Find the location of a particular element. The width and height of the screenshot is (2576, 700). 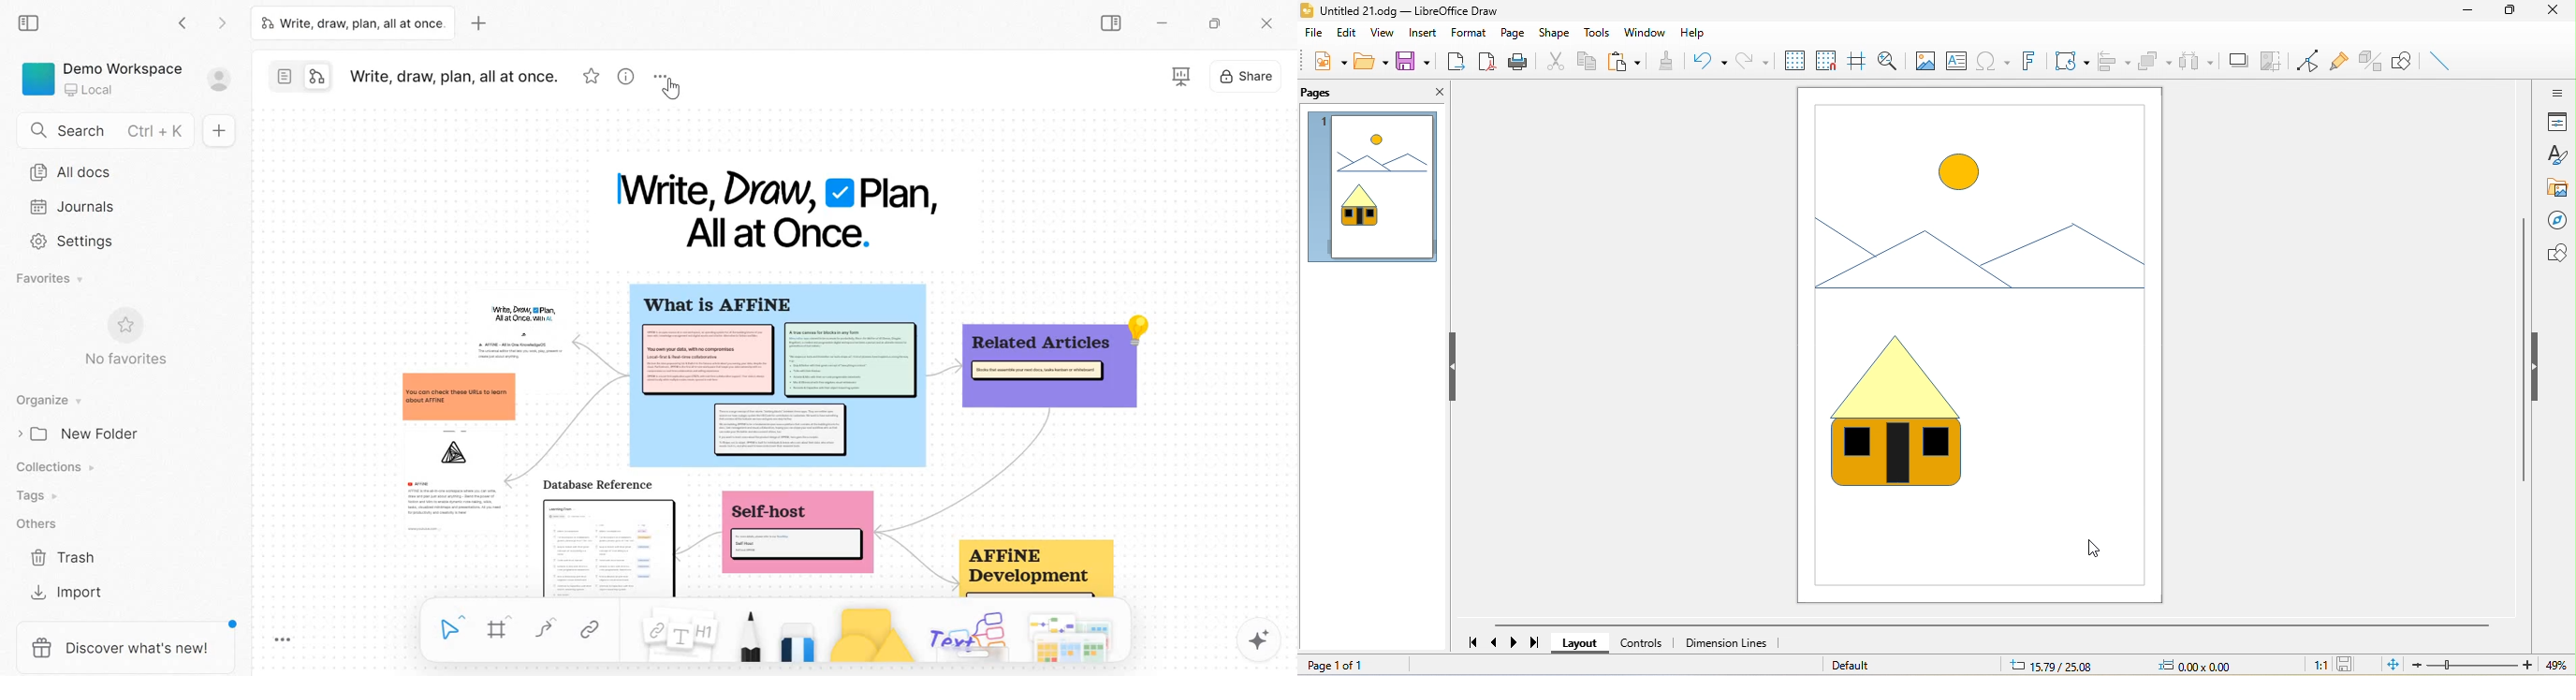

format is located at coordinates (1470, 34).